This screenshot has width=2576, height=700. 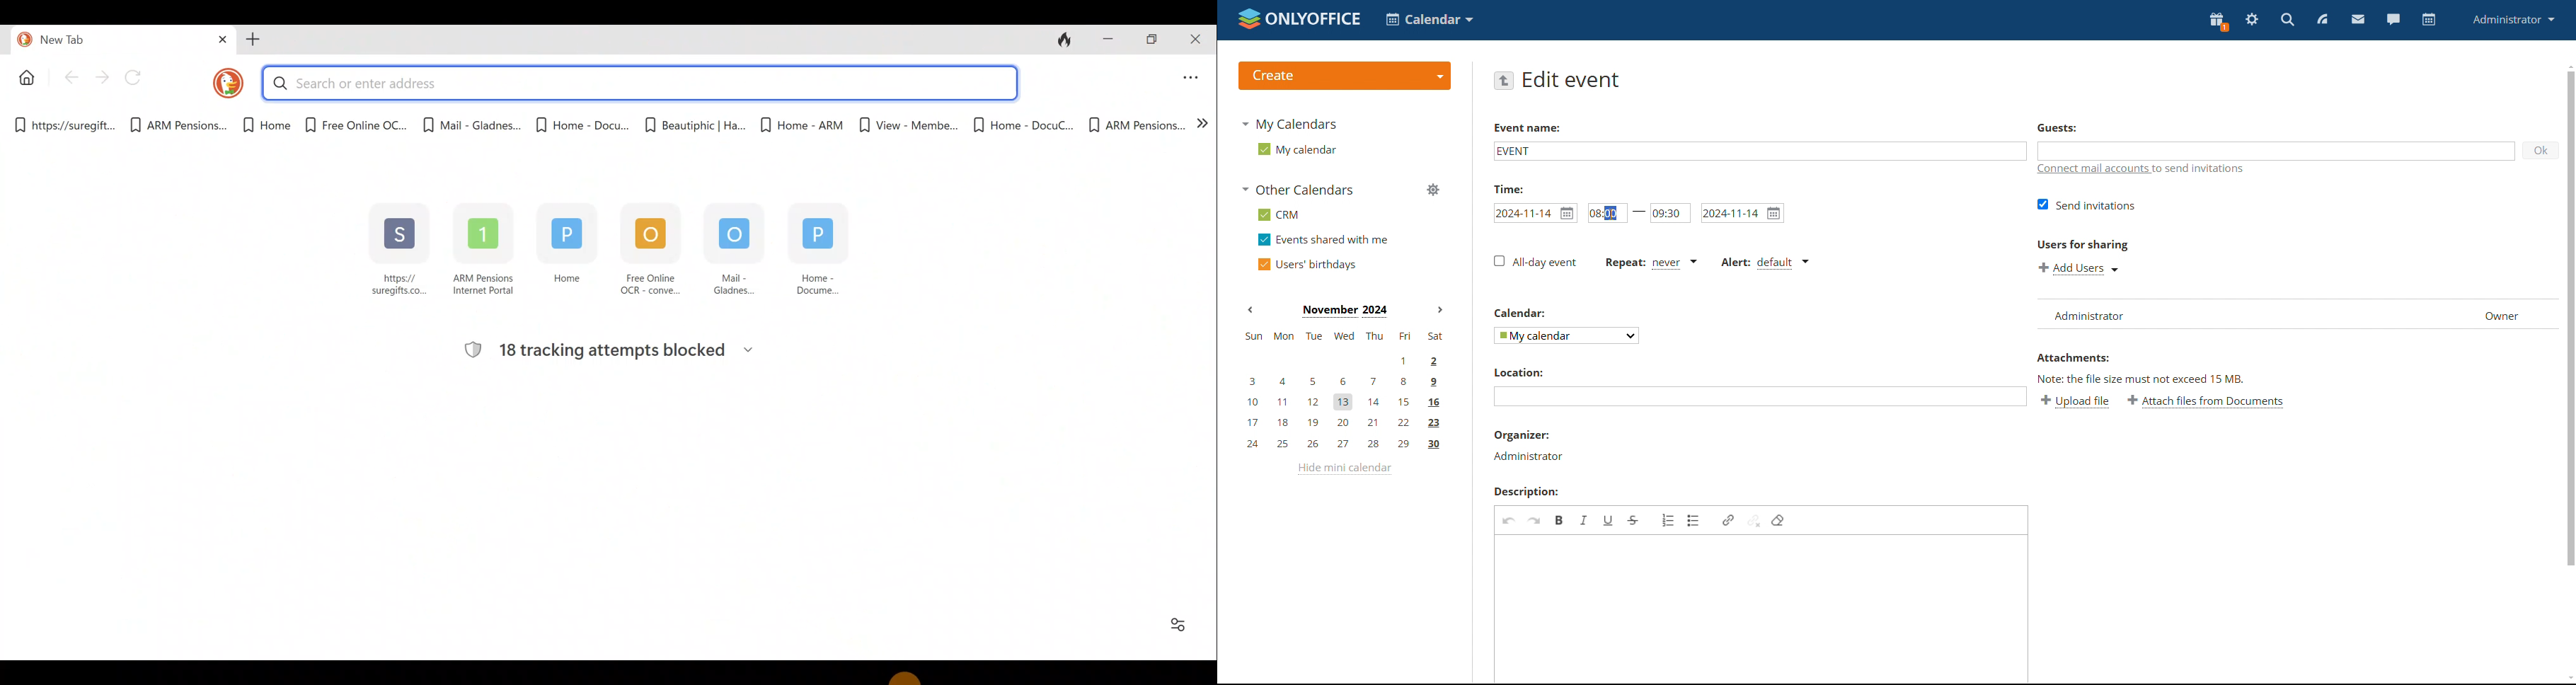 What do you see at coordinates (1346, 422) in the screenshot?
I see `17, 18, 19, 20, 21, 22, 23` at bounding box center [1346, 422].